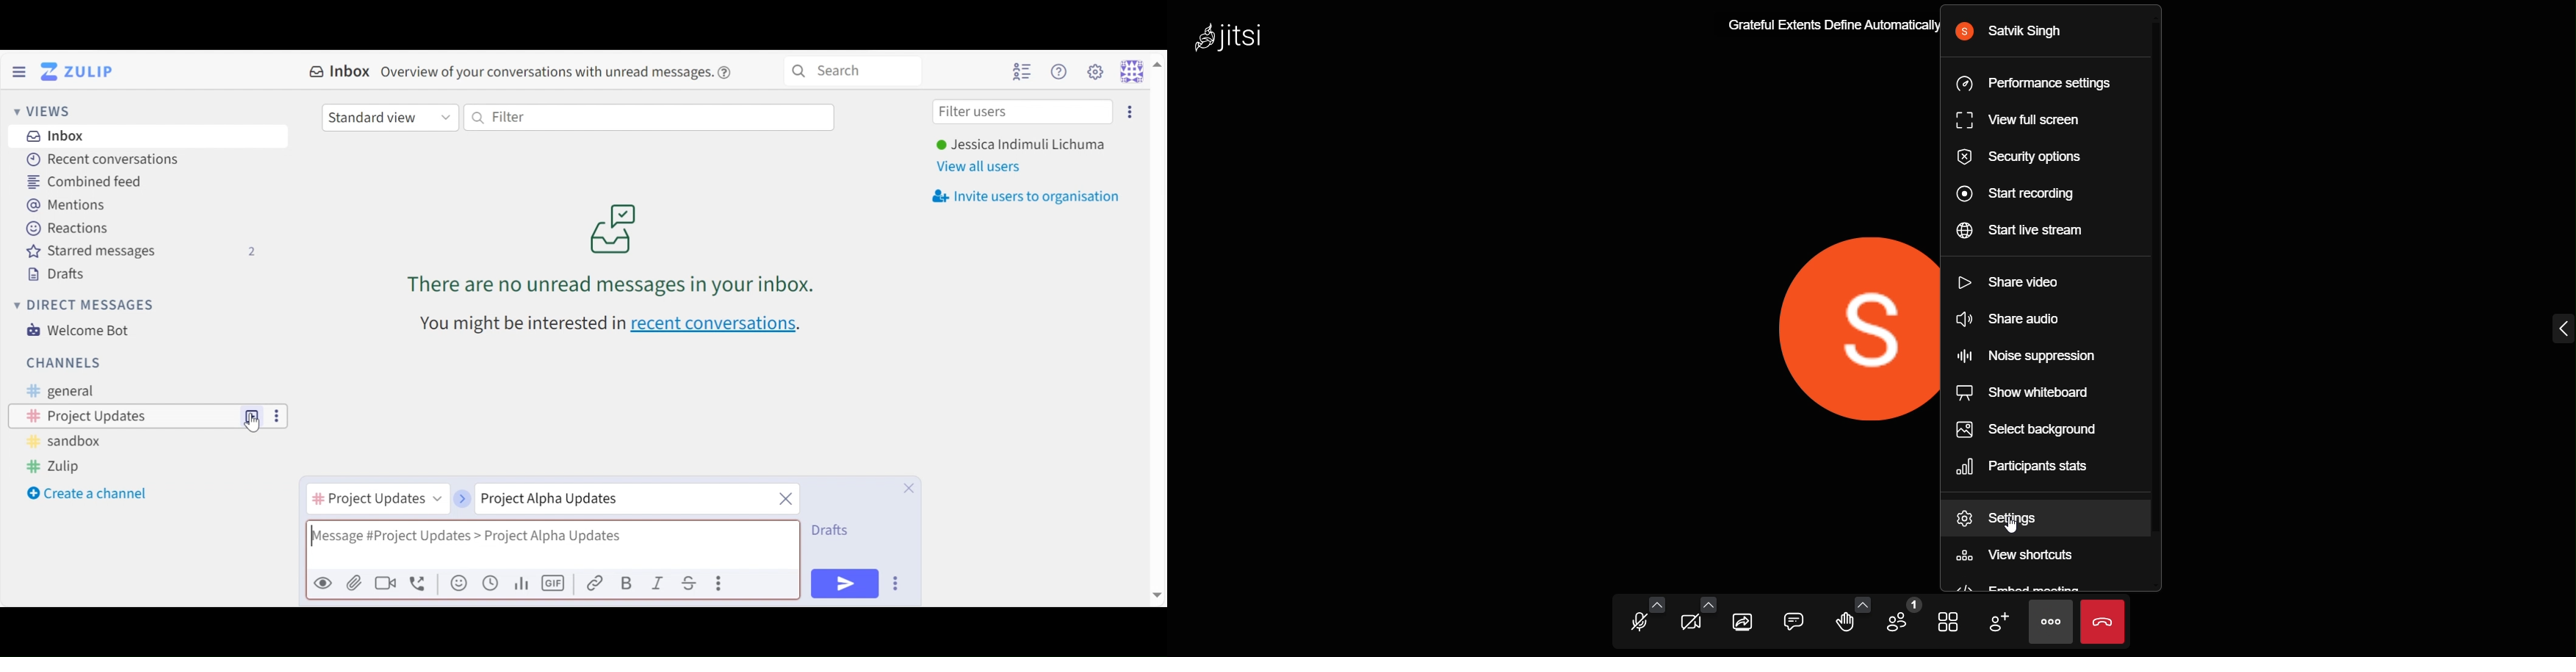 Image resolution: width=2576 pixels, height=672 pixels. What do you see at coordinates (58, 391) in the screenshot?
I see `General Channel` at bounding box center [58, 391].